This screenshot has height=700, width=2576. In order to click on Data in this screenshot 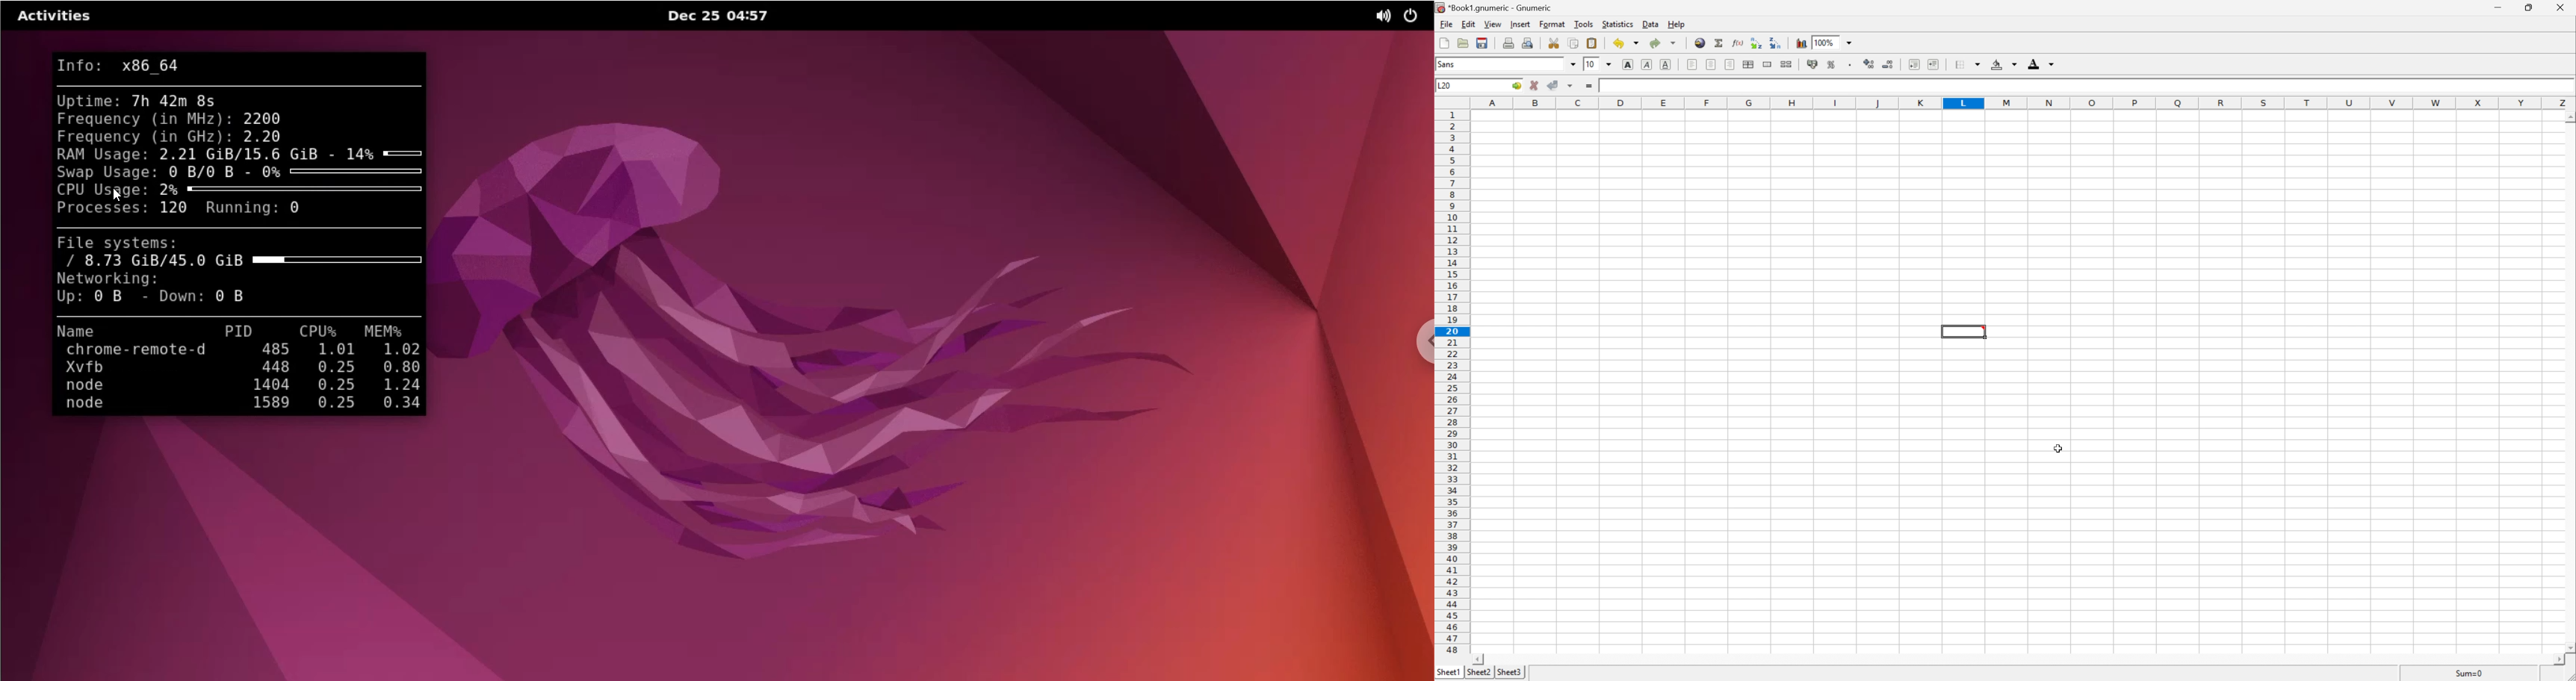, I will do `click(1649, 24)`.